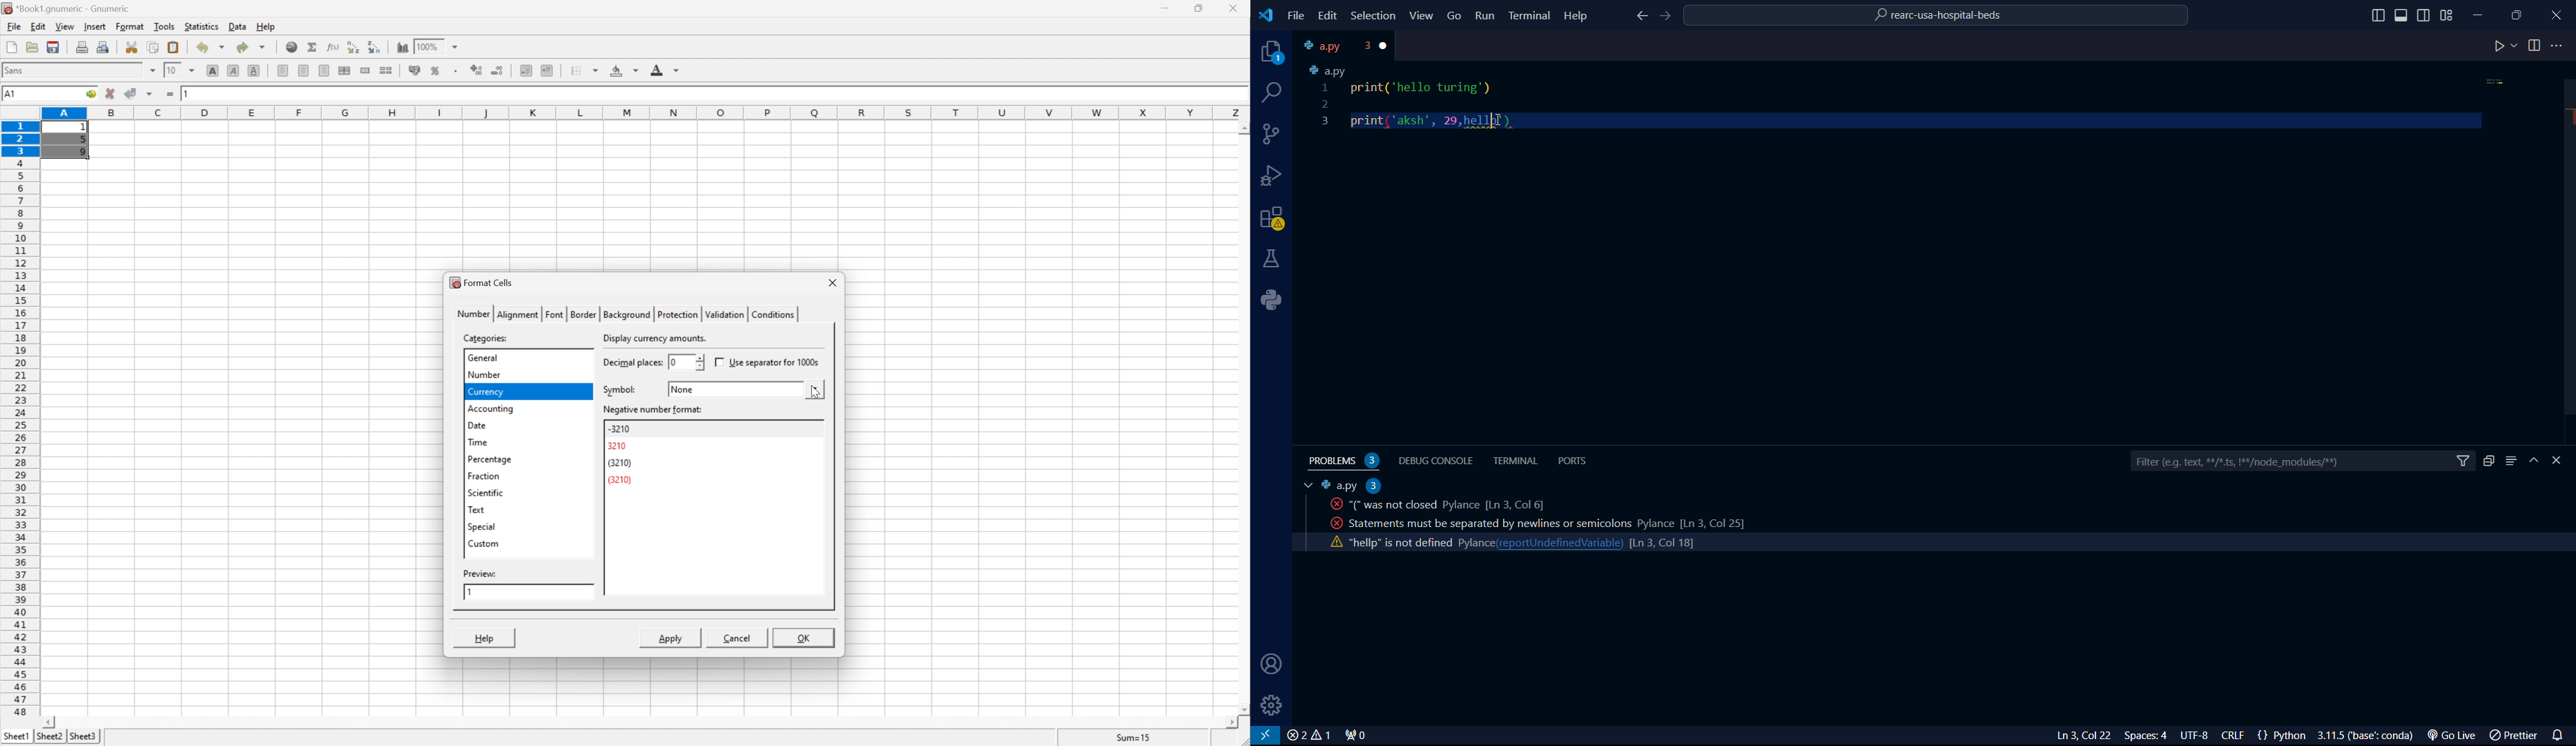  Describe the element at coordinates (1433, 504) in the screenshot. I see `activity code` at that location.